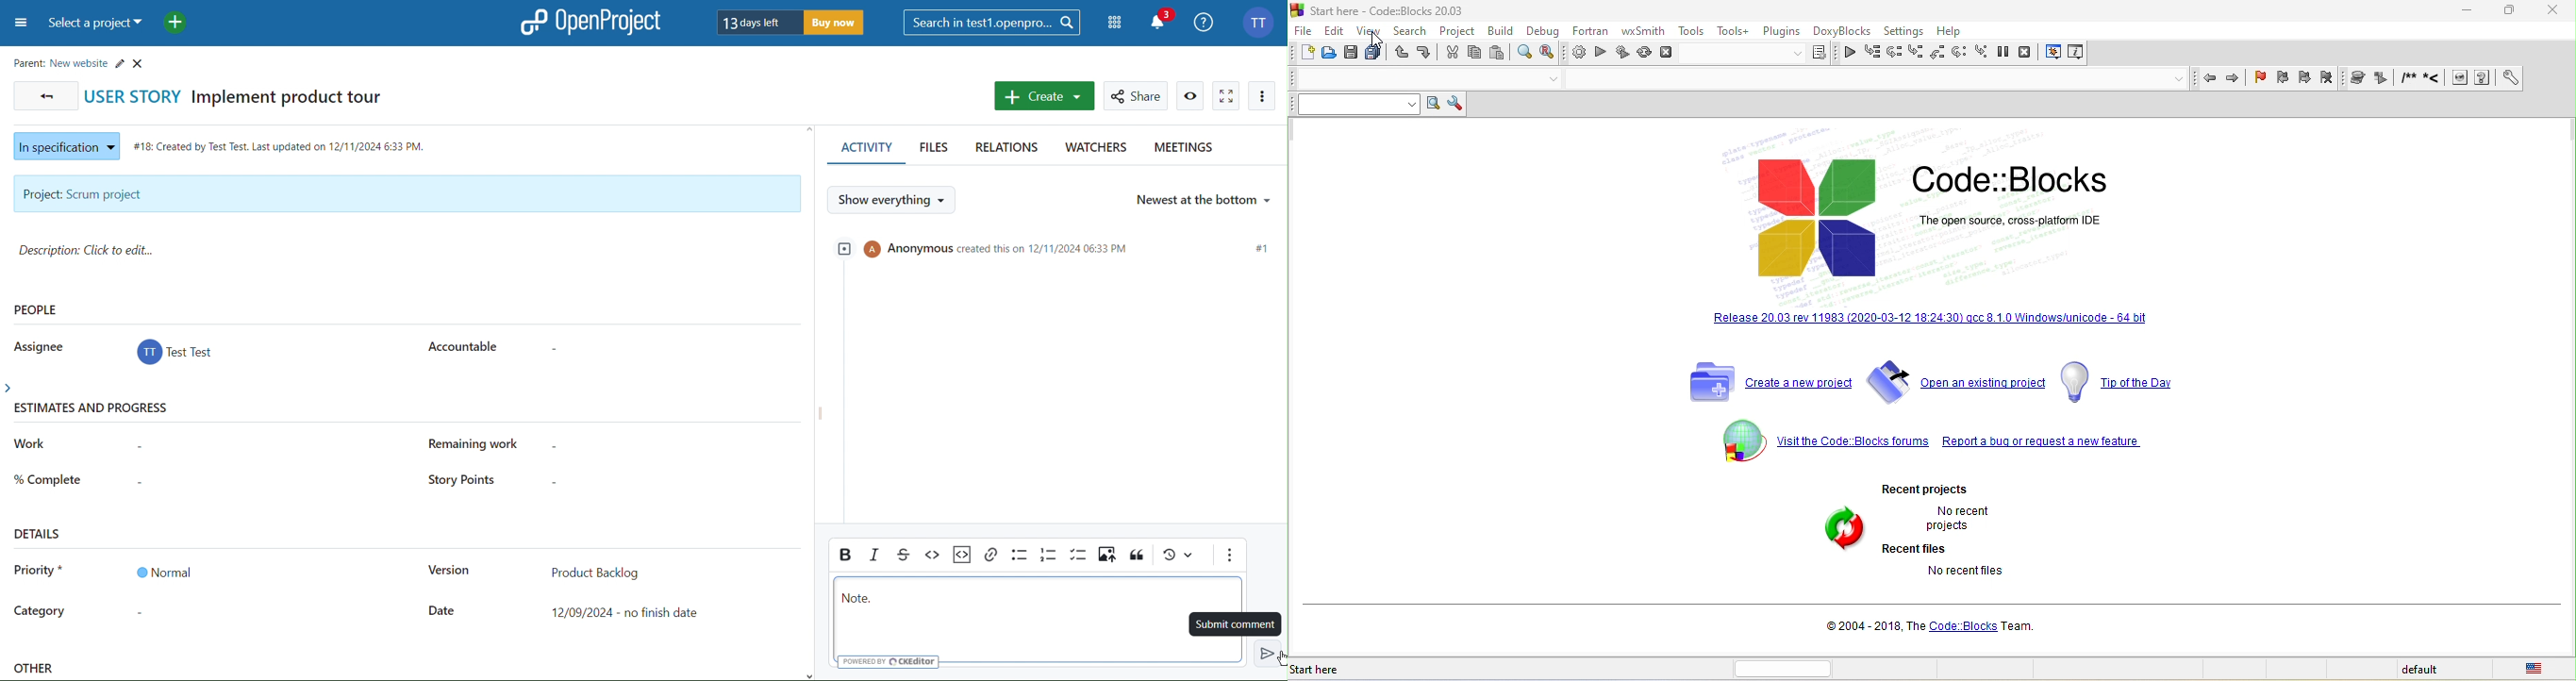 This screenshot has width=2576, height=700. Describe the element at coordinates (1919, 550) in the screenshot. I see `recent files` at that location.